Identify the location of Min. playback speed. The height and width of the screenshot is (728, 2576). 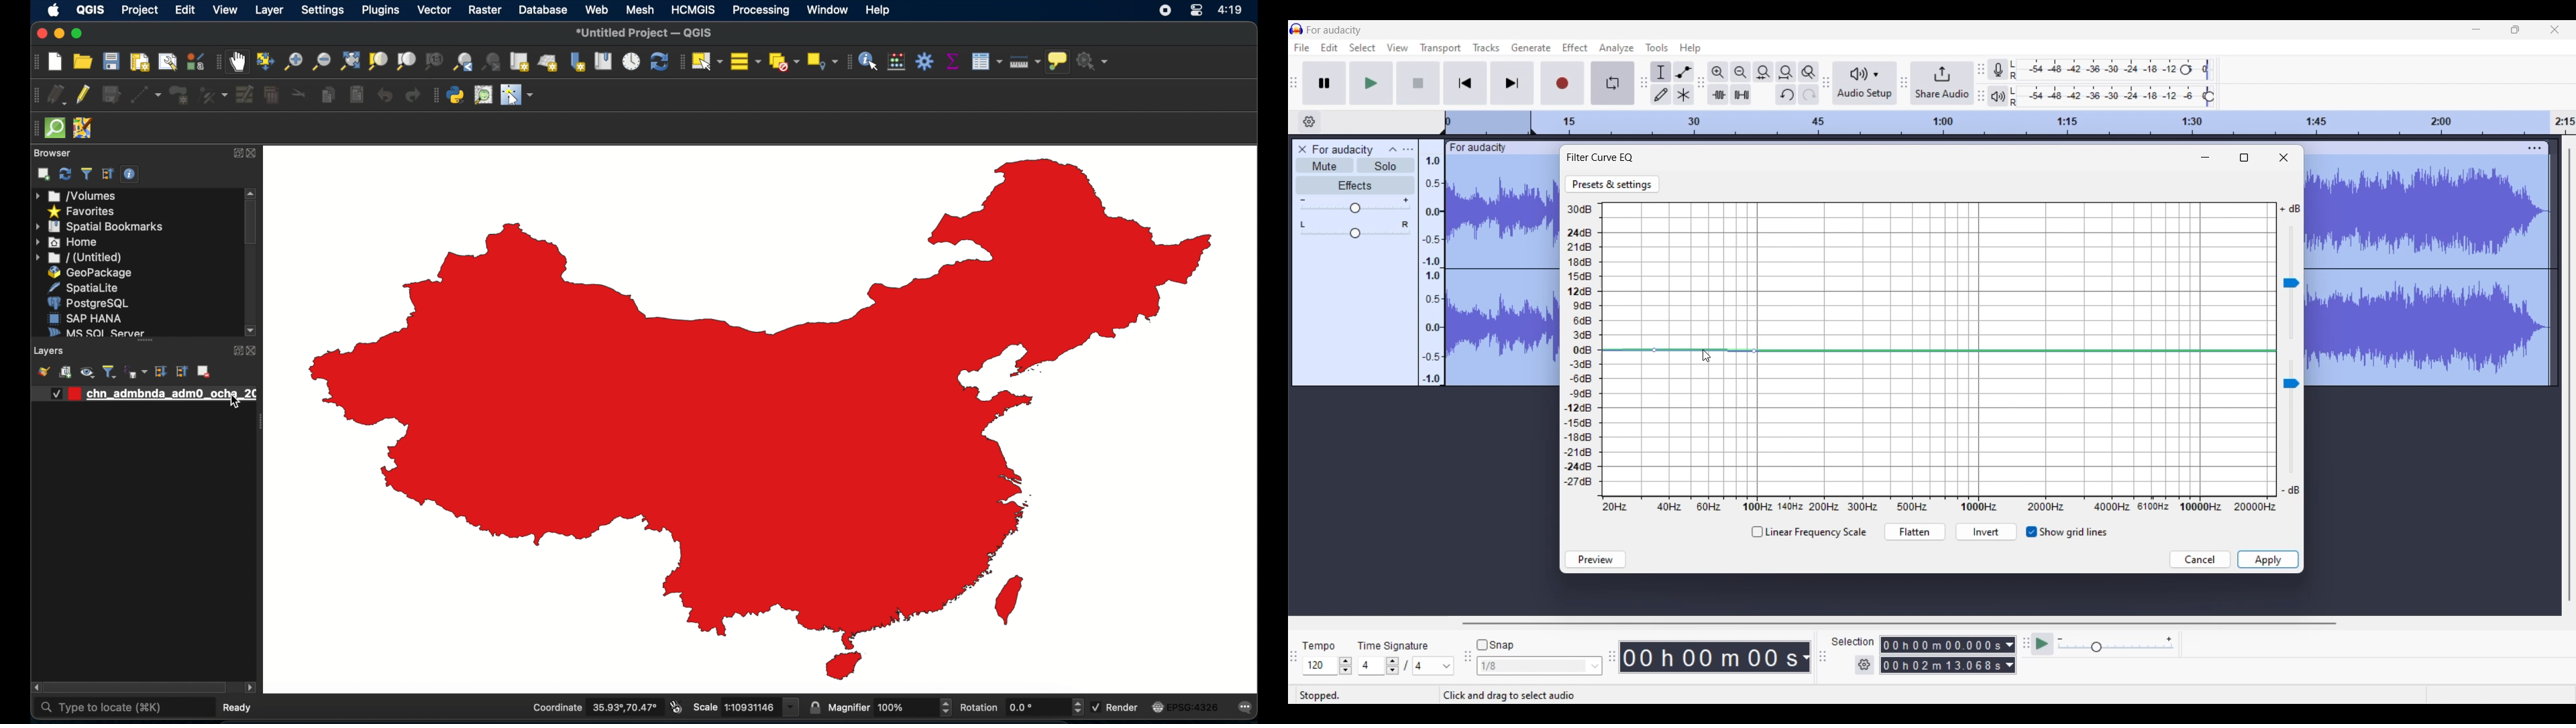
(2061, 639).